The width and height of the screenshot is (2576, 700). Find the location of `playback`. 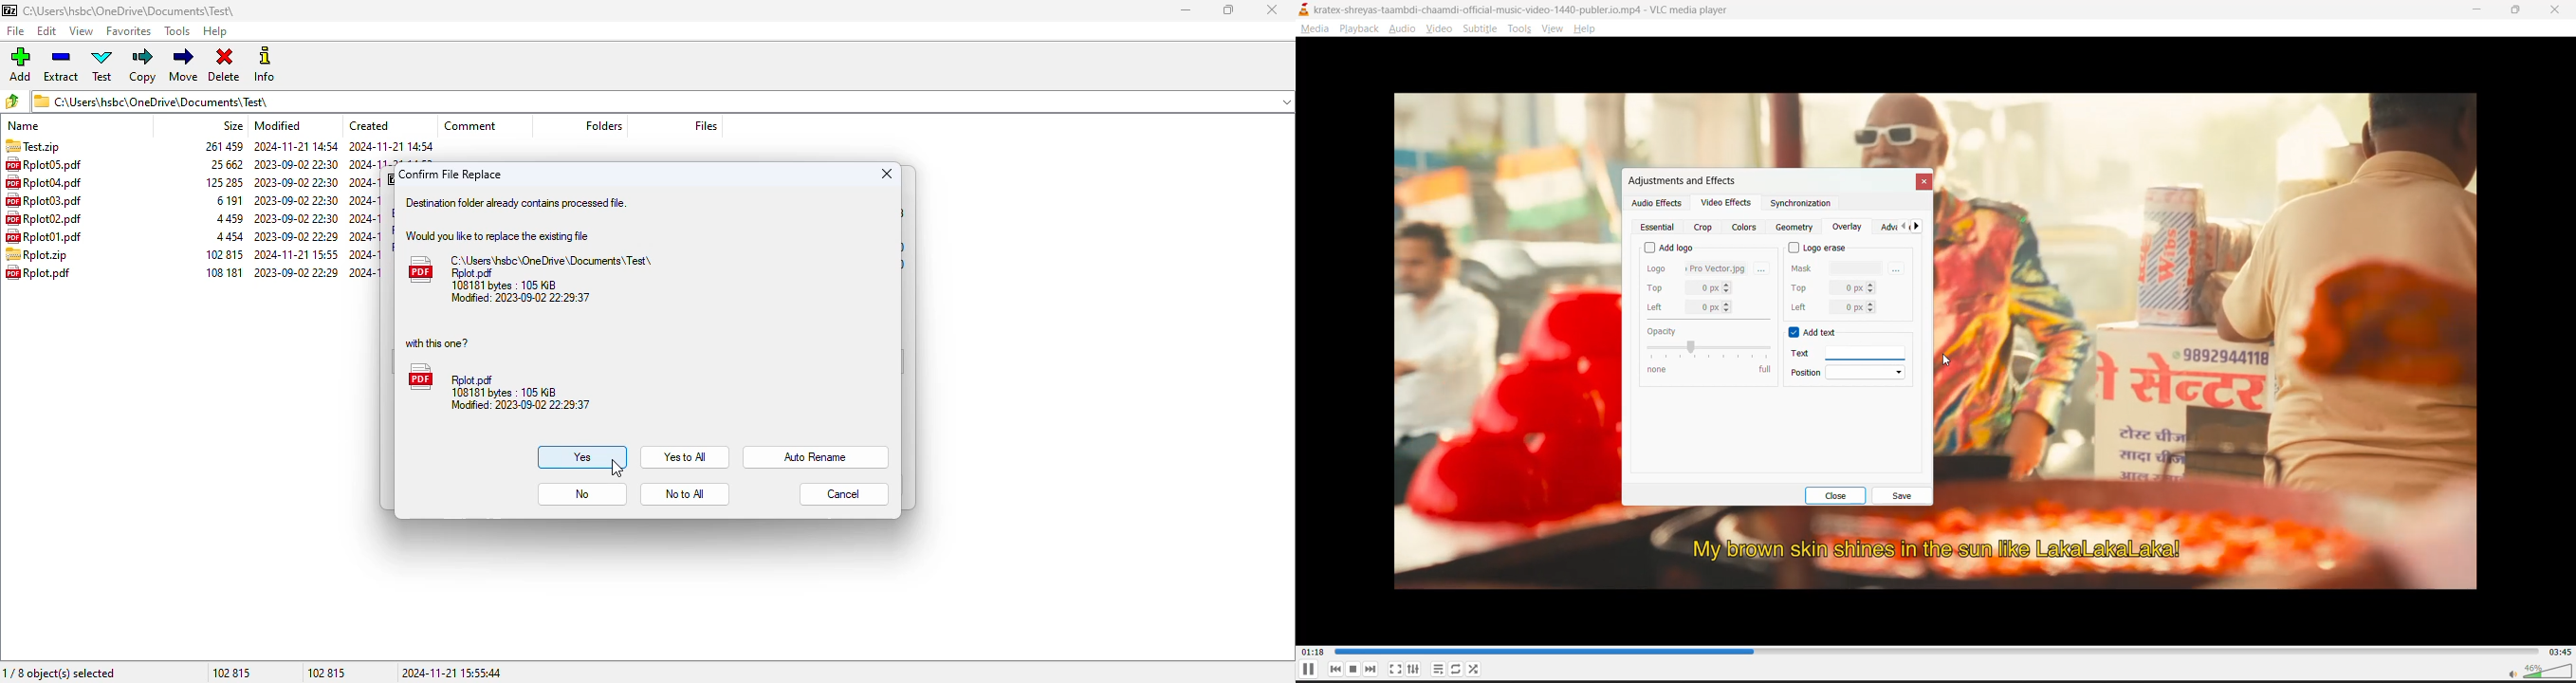

playback is located at coordinates (1359, 29).